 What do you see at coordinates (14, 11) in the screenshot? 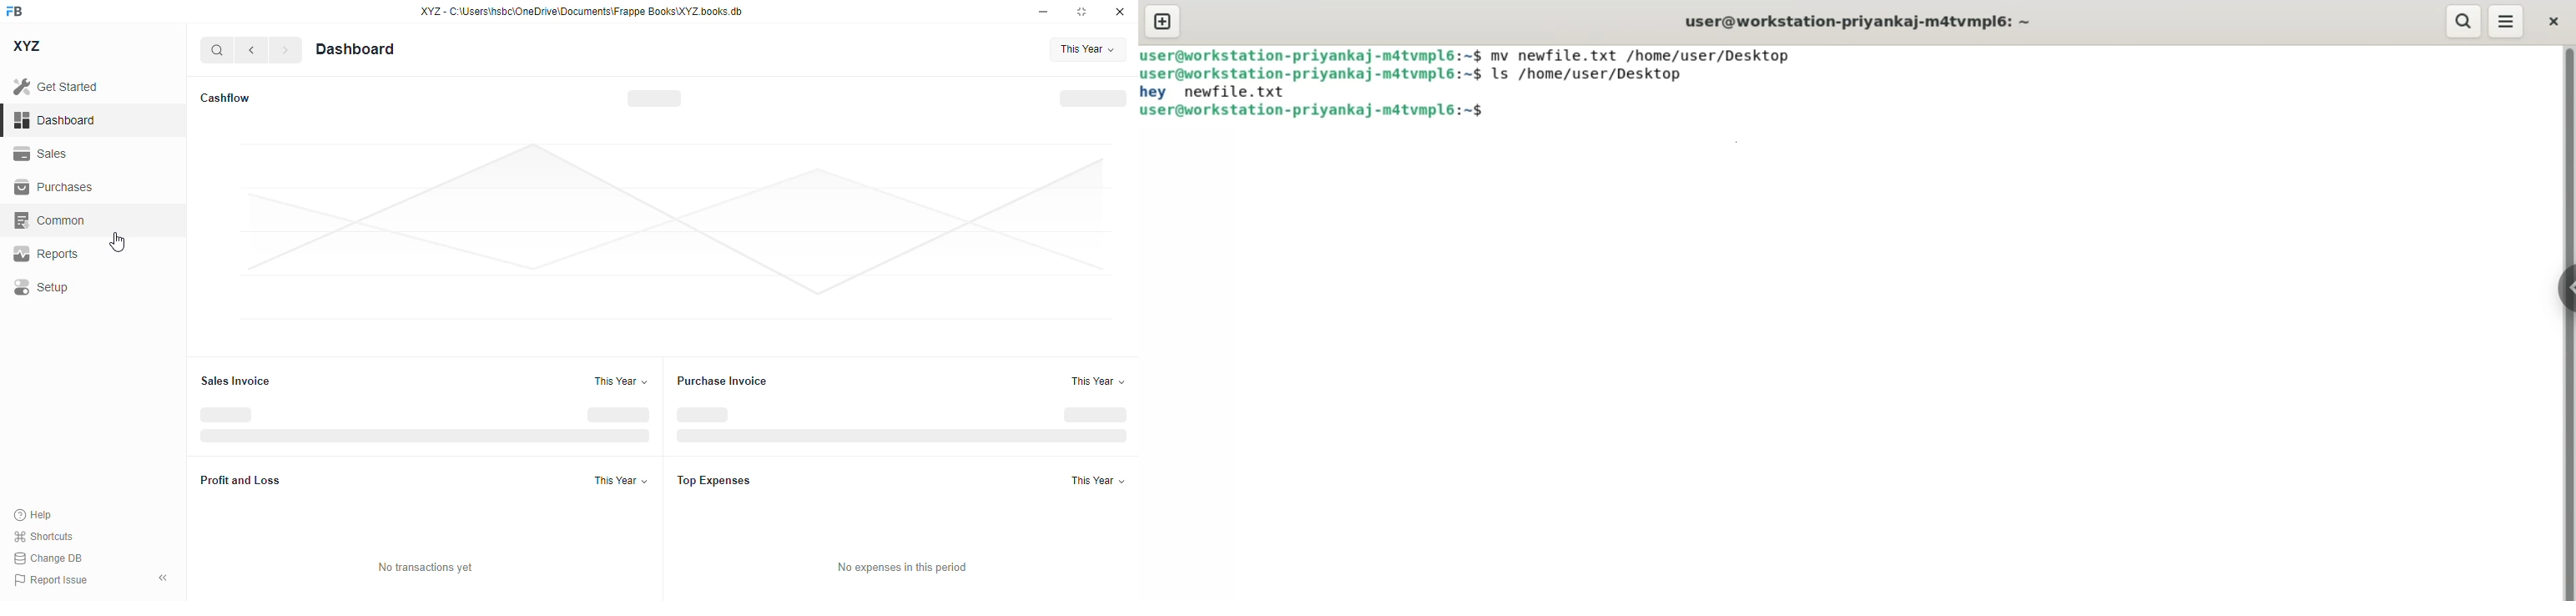
I see `FB - logo` at bounding box center [14, 11].